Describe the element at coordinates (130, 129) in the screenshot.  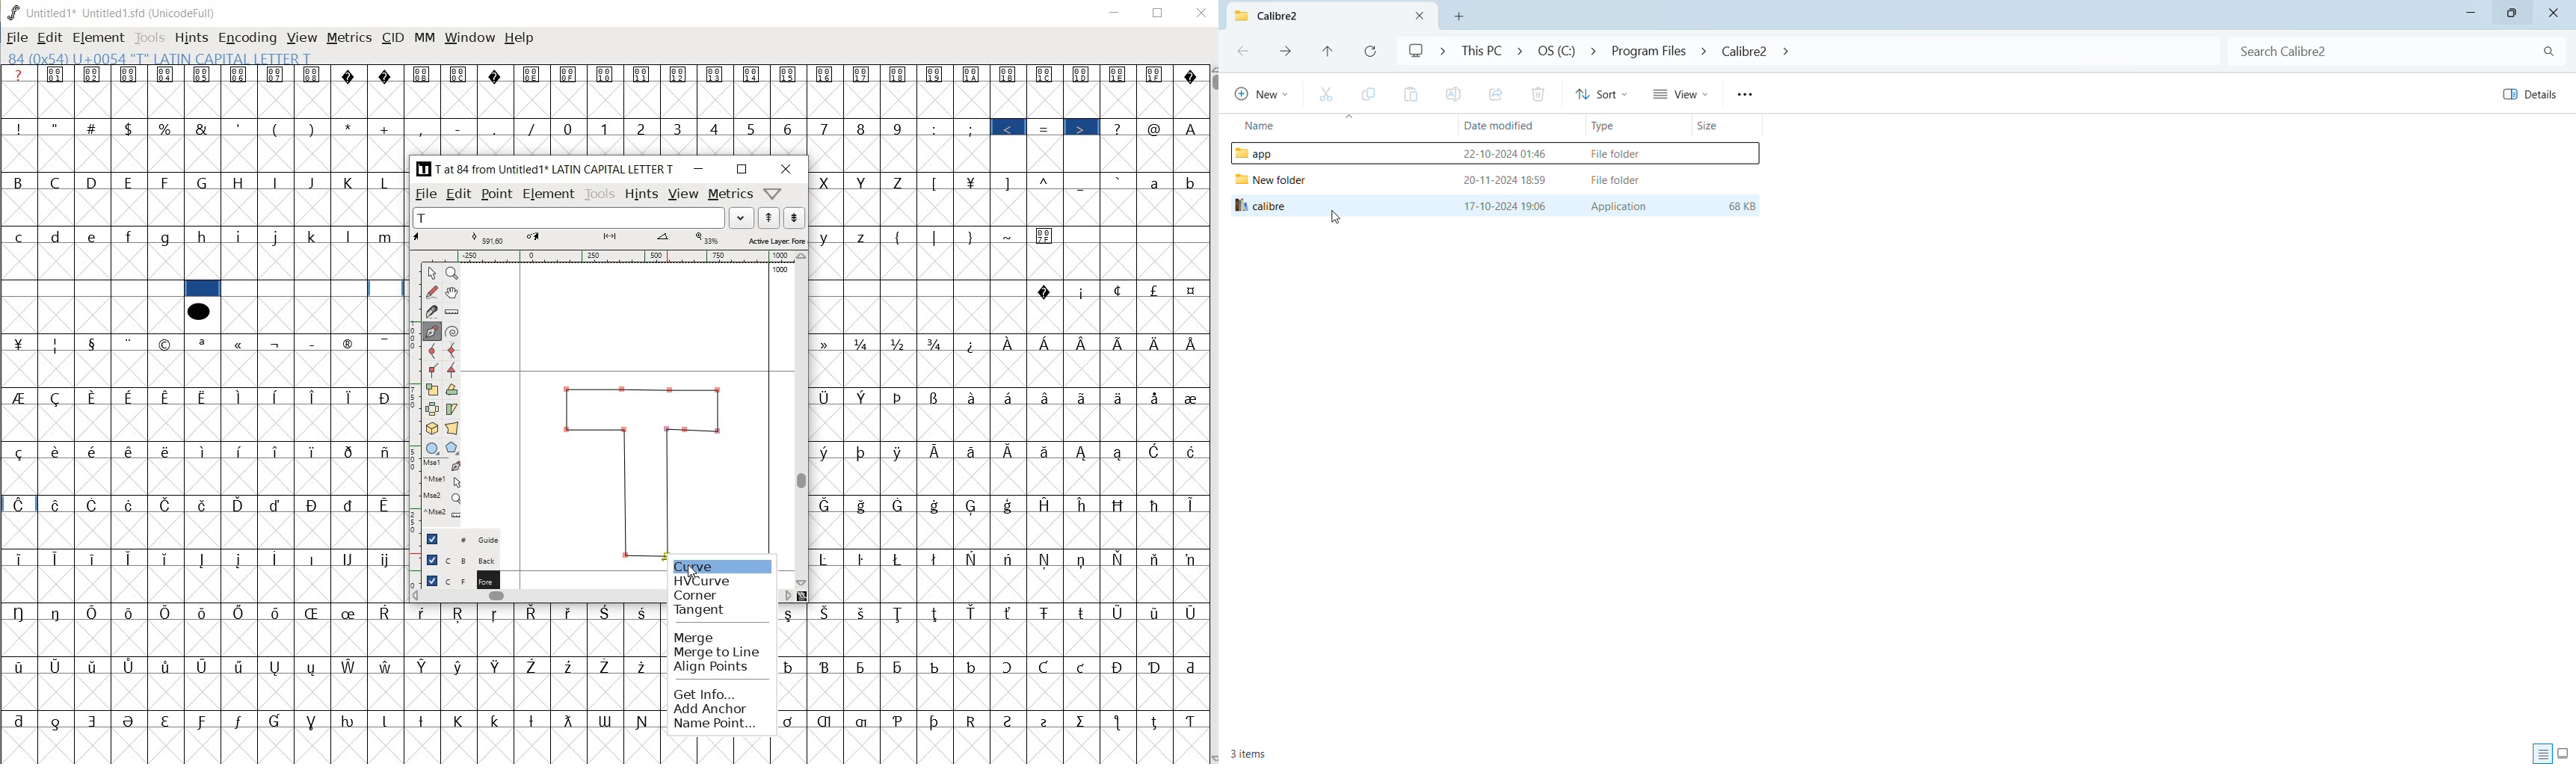
I see `$` at that location.